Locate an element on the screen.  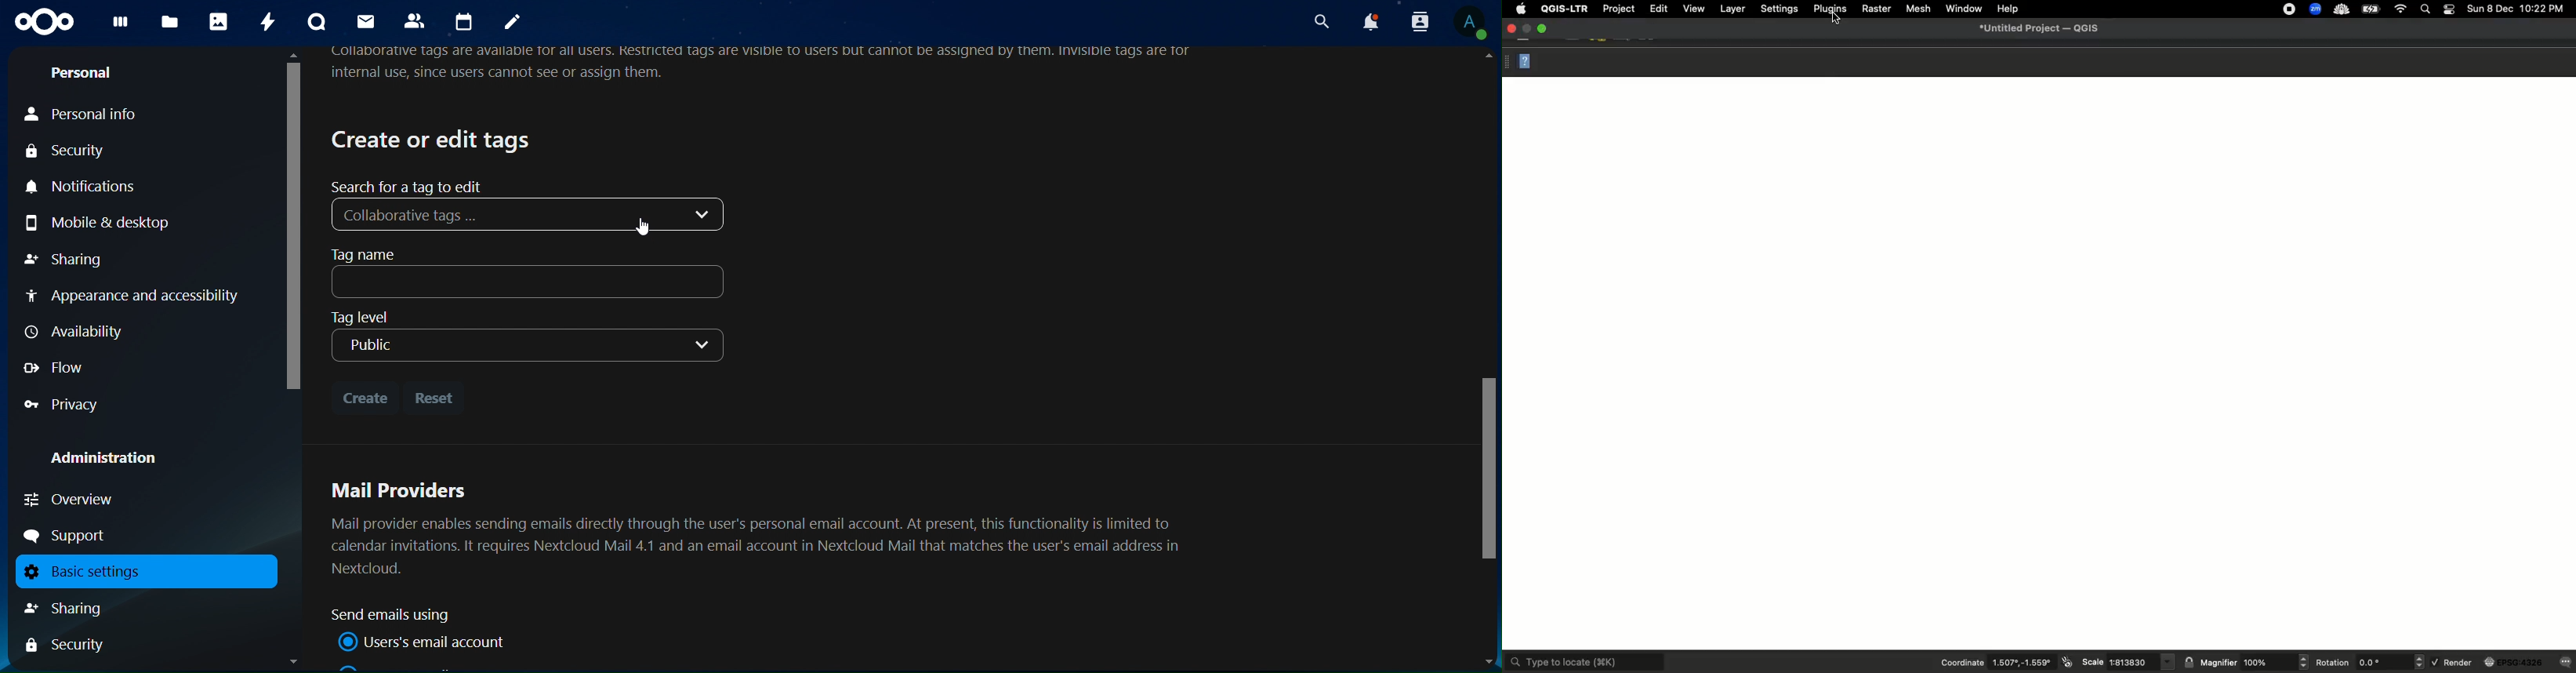
contacts is located at coordinates (418, 22).